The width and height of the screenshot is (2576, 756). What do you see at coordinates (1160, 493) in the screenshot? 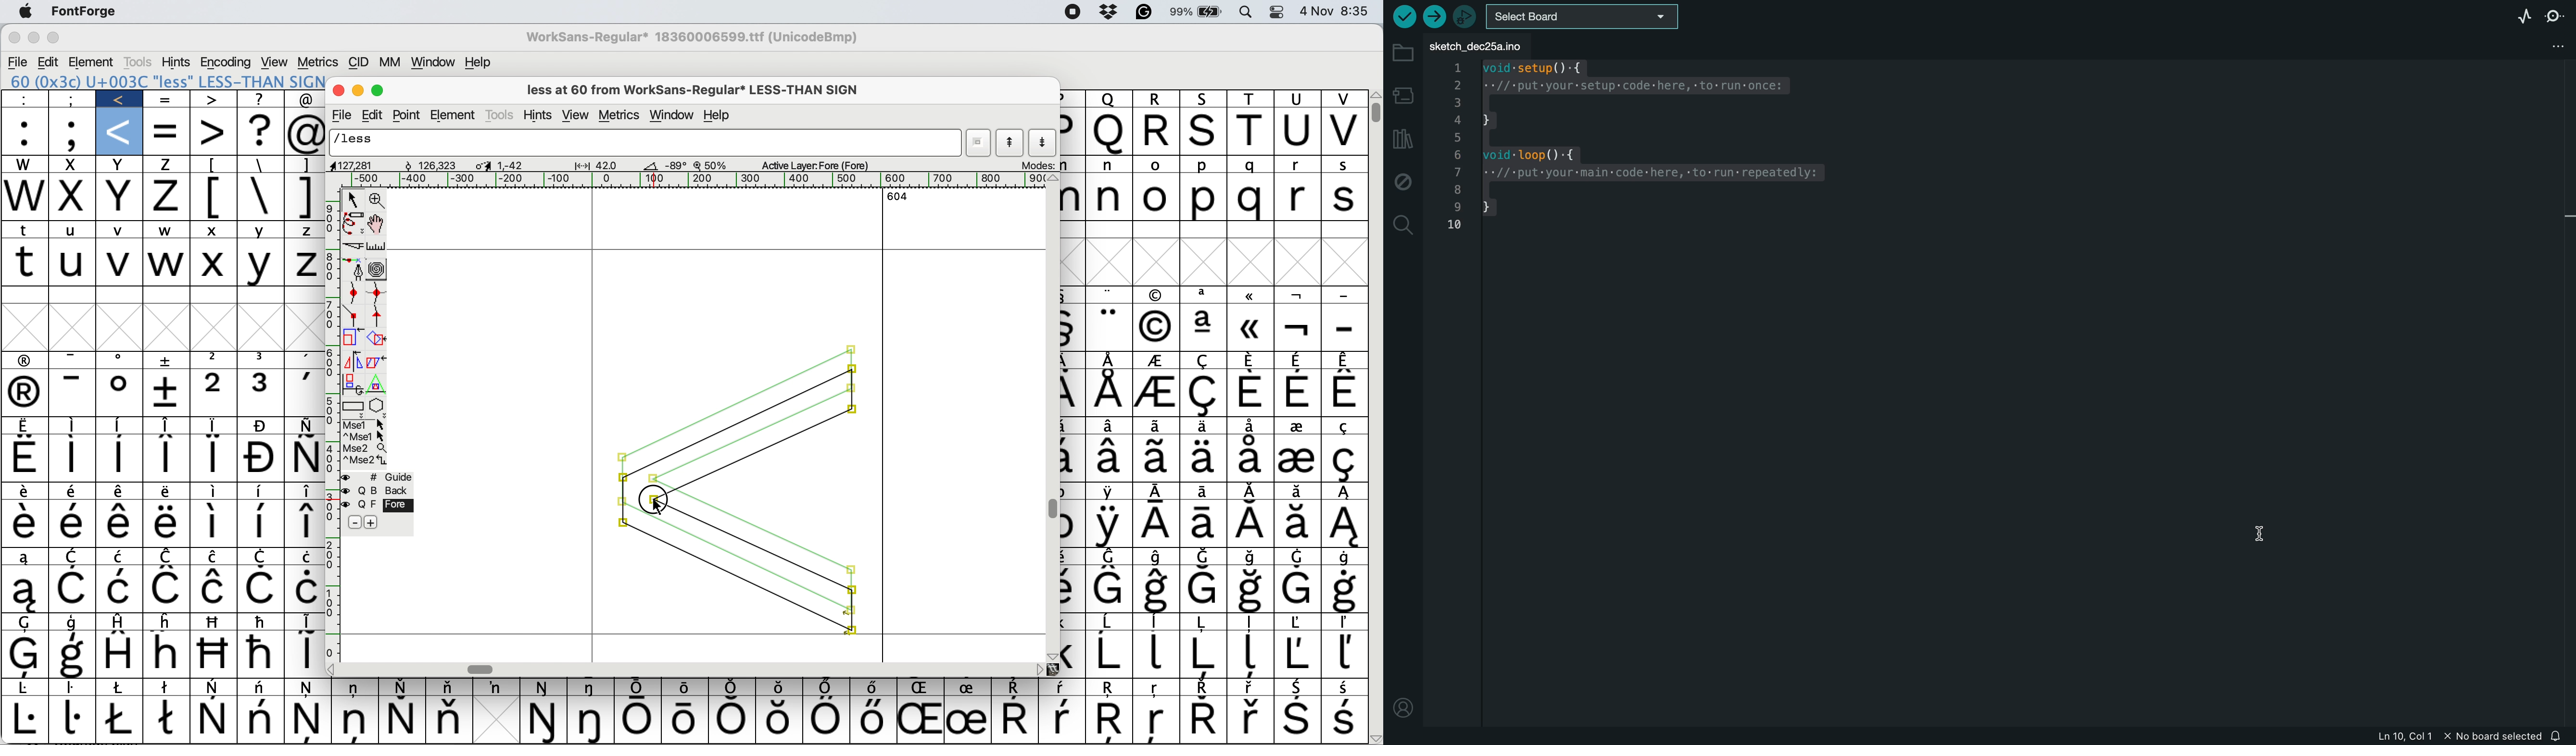
I see `Symbol` at bounding box center [1160, 493].